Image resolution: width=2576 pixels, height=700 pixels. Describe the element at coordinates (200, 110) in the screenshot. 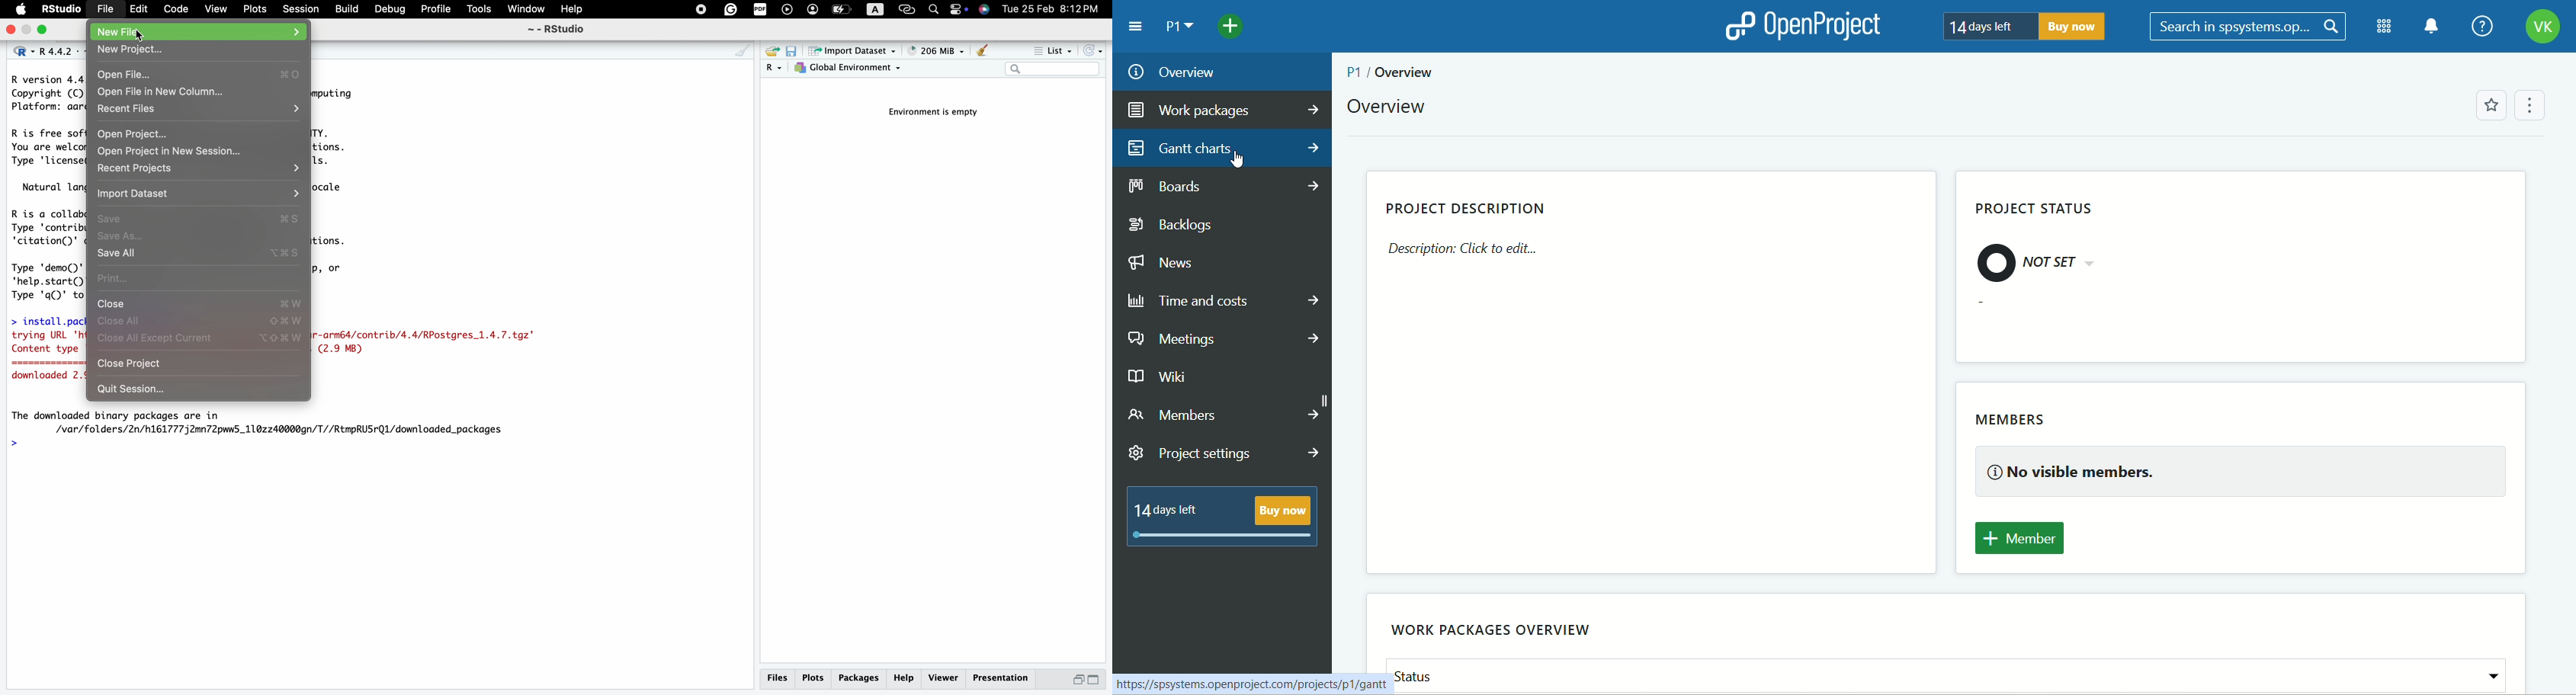

I see `recent files` at that location.